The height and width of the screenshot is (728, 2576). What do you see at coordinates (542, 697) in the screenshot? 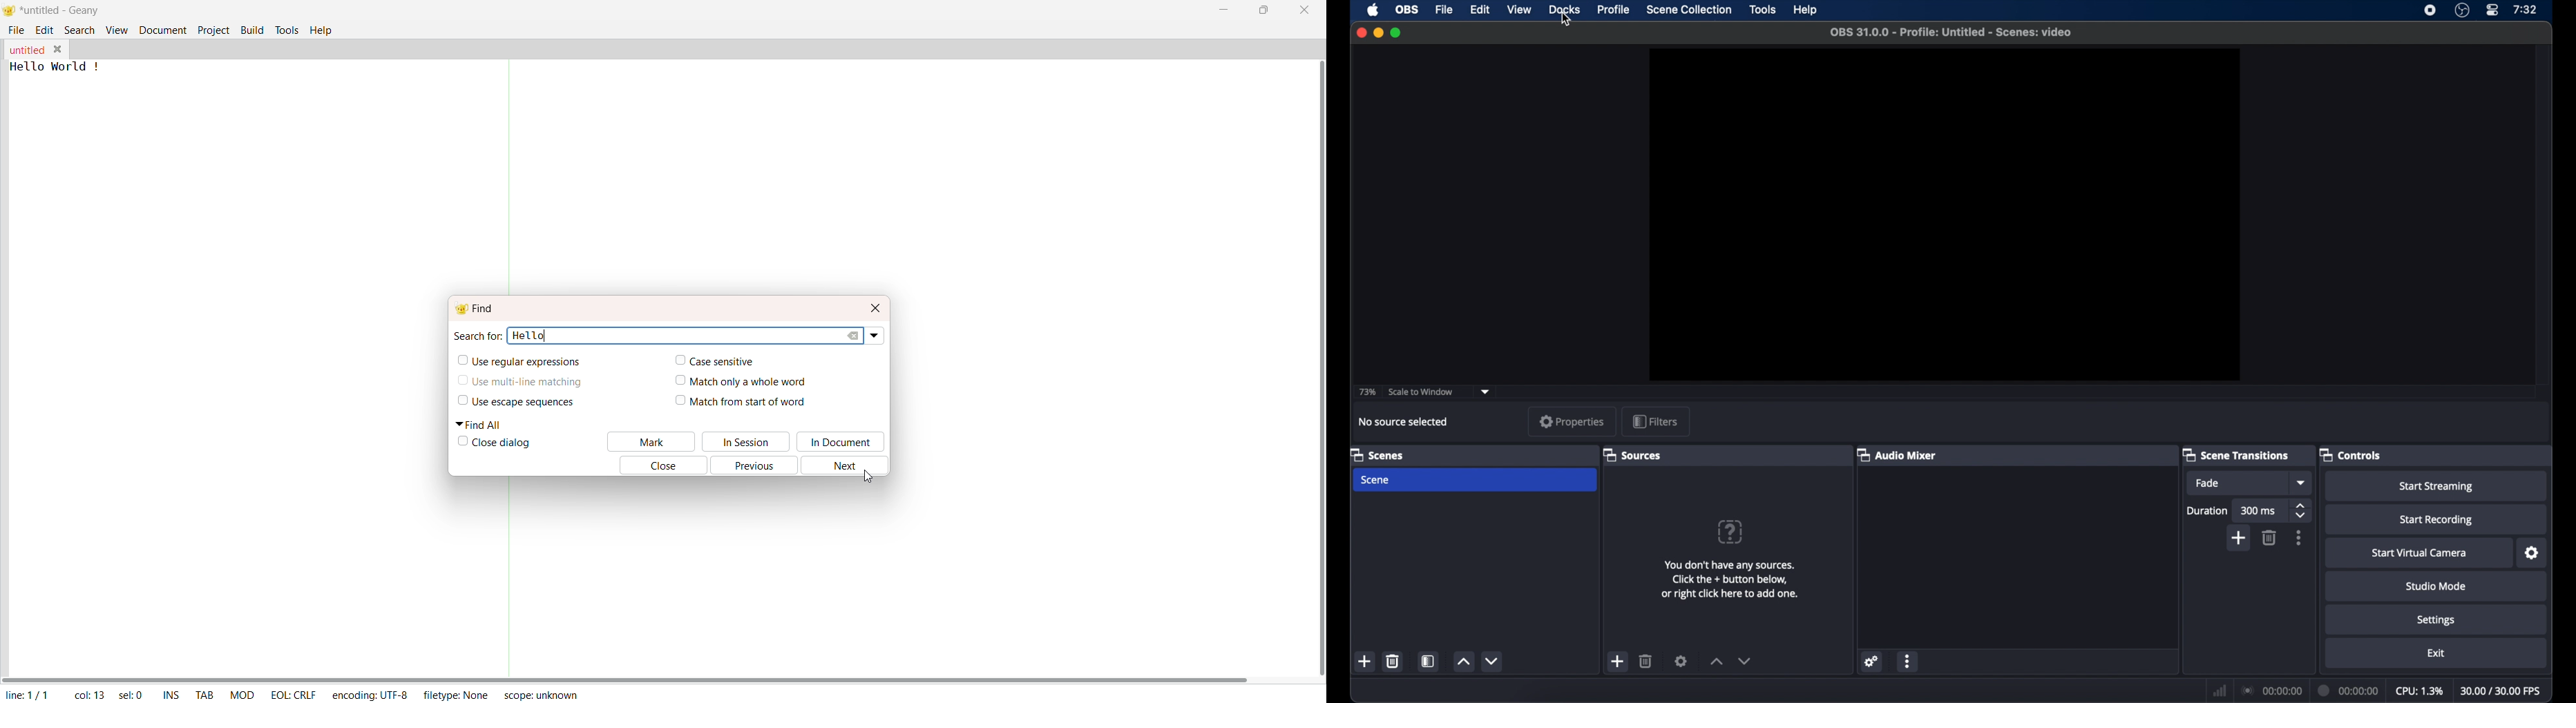
I see `Script Unknown` at bounding box center [542, 697].